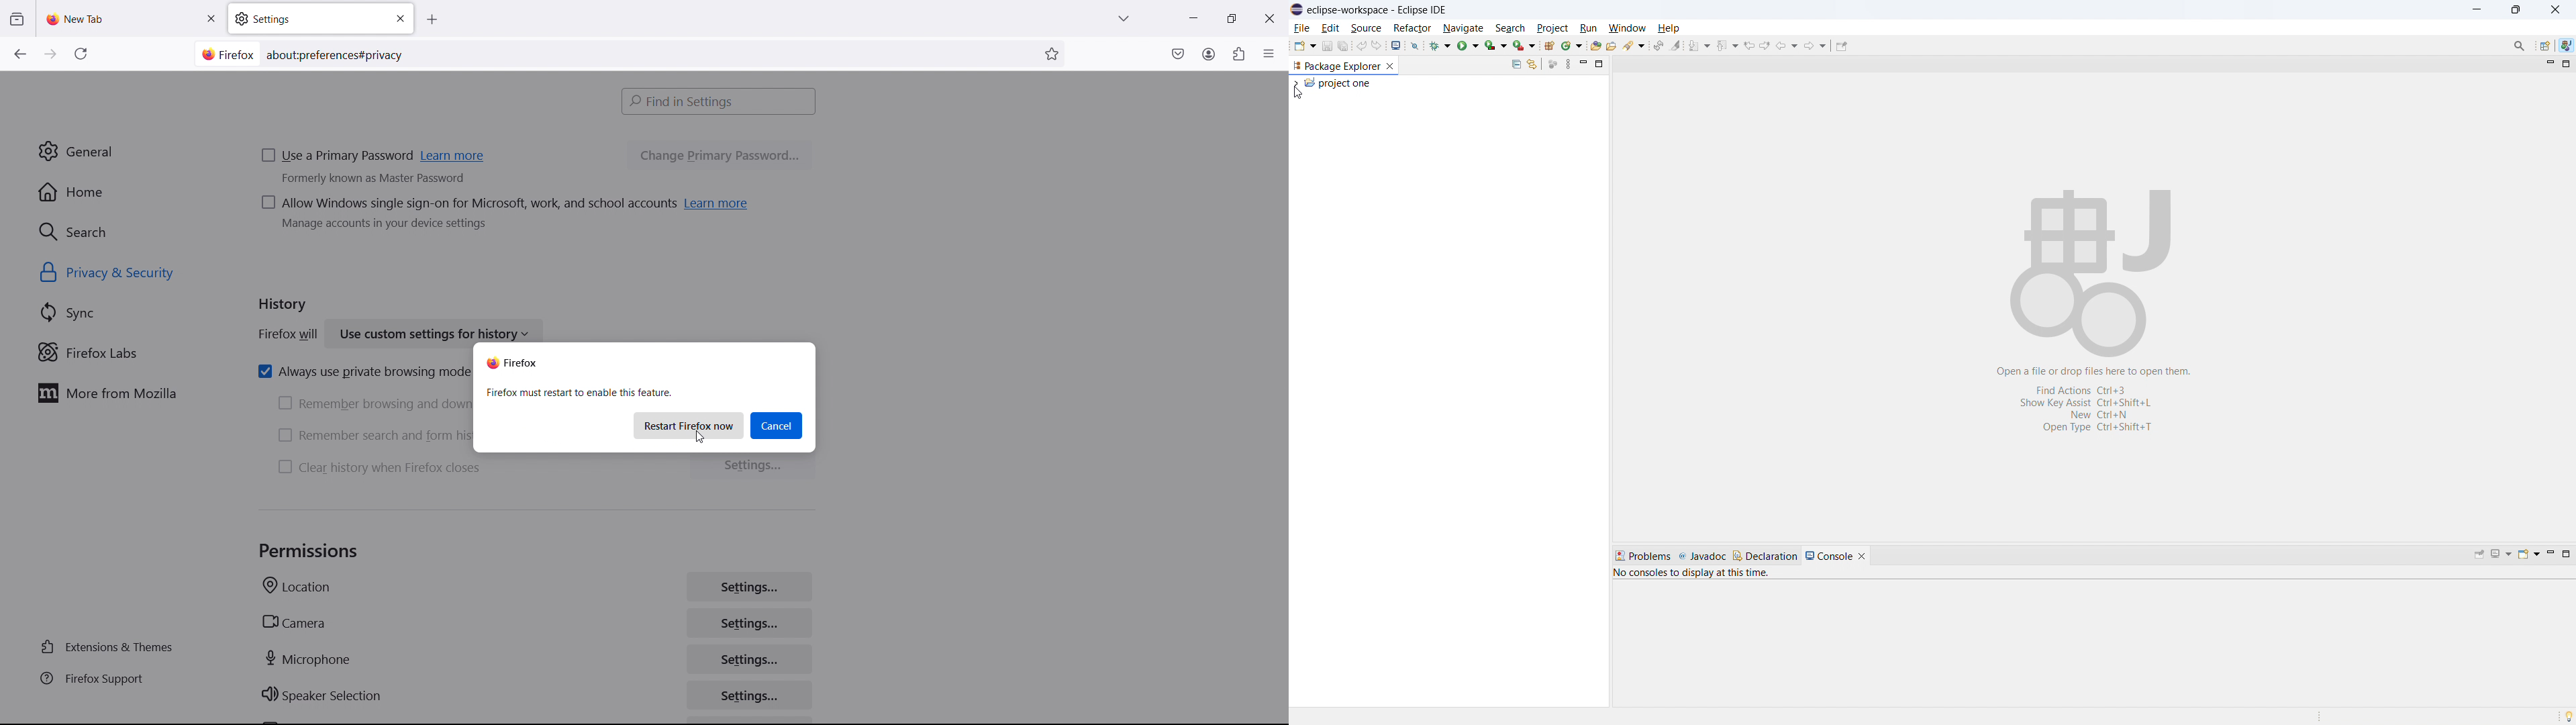 This screenshot has height=728, width=2576. Describe the element at coordinates (466, 205) in the screenshot. I see `allow windows single sign-in fpr microsoft, work, and school accounts checkbox` at that location.